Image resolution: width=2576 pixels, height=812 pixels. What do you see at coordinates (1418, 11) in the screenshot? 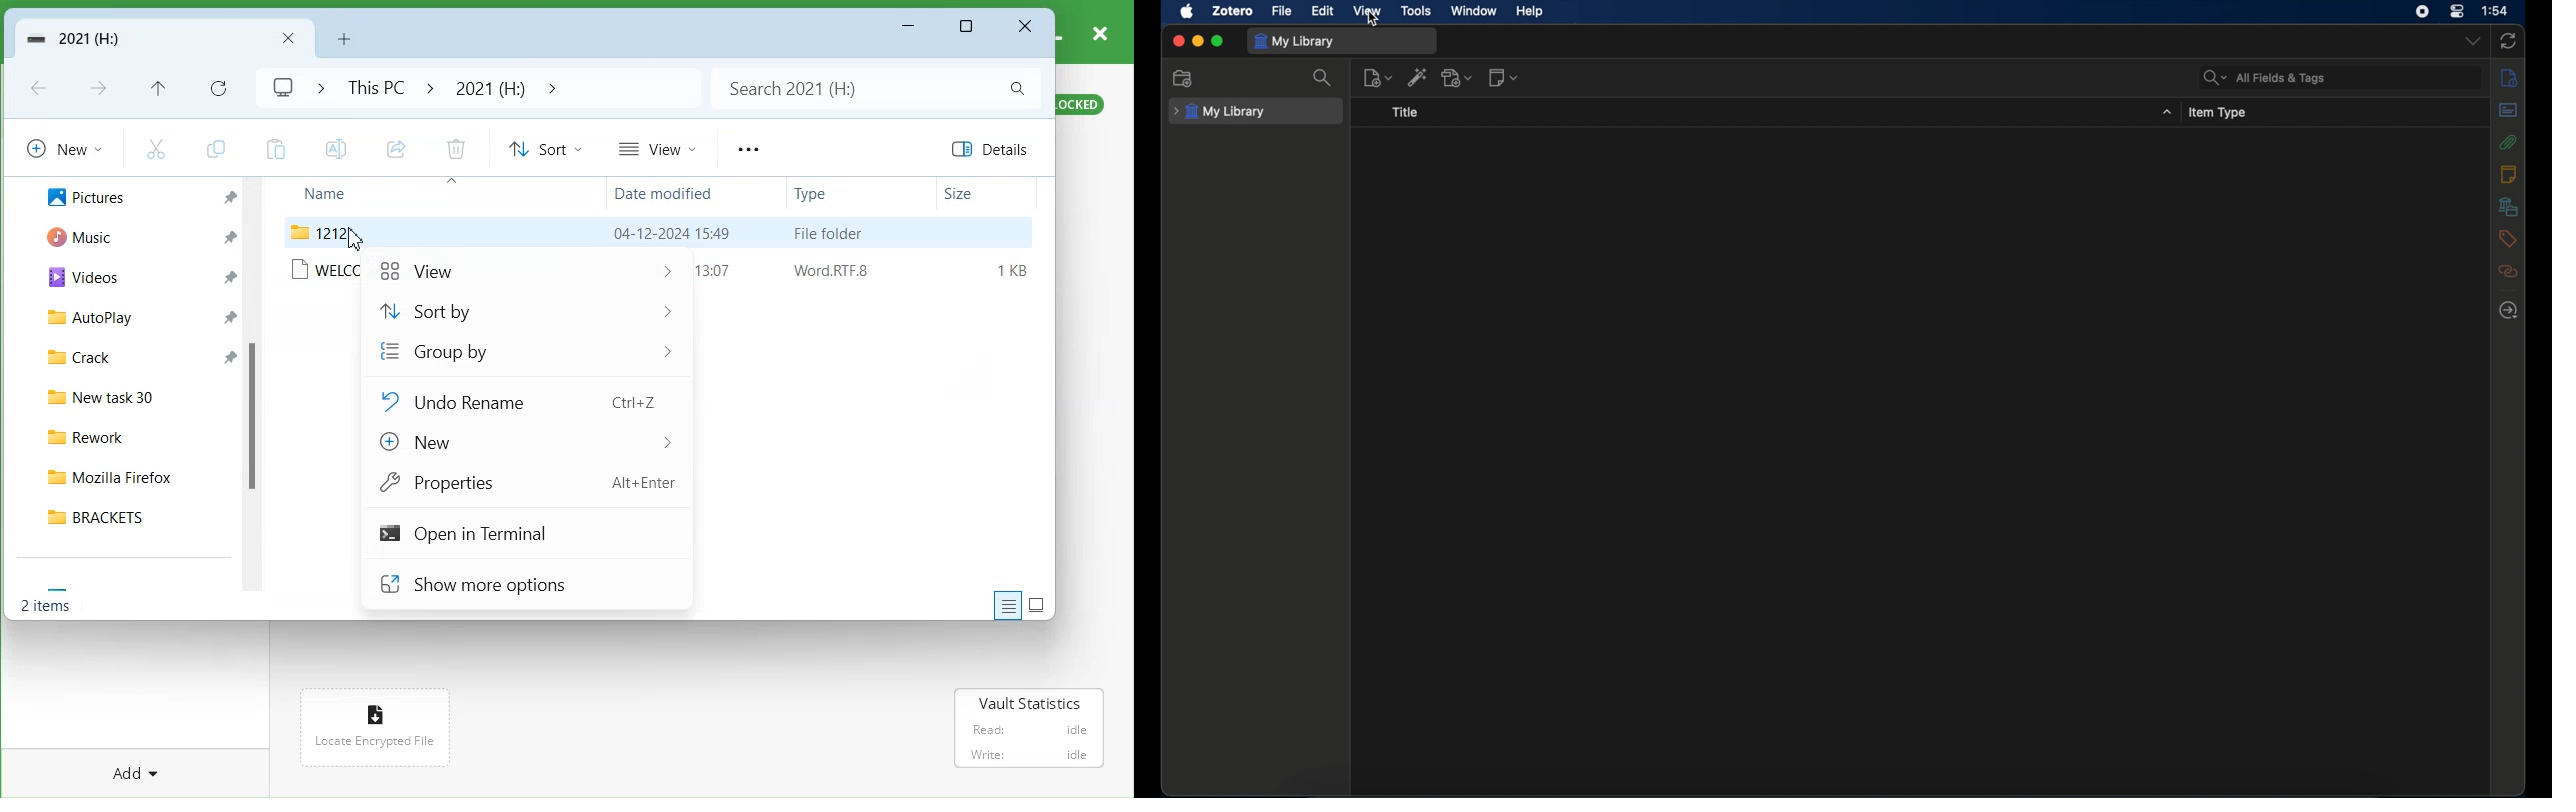
I see `tools` at bounding box center [1418, 11].